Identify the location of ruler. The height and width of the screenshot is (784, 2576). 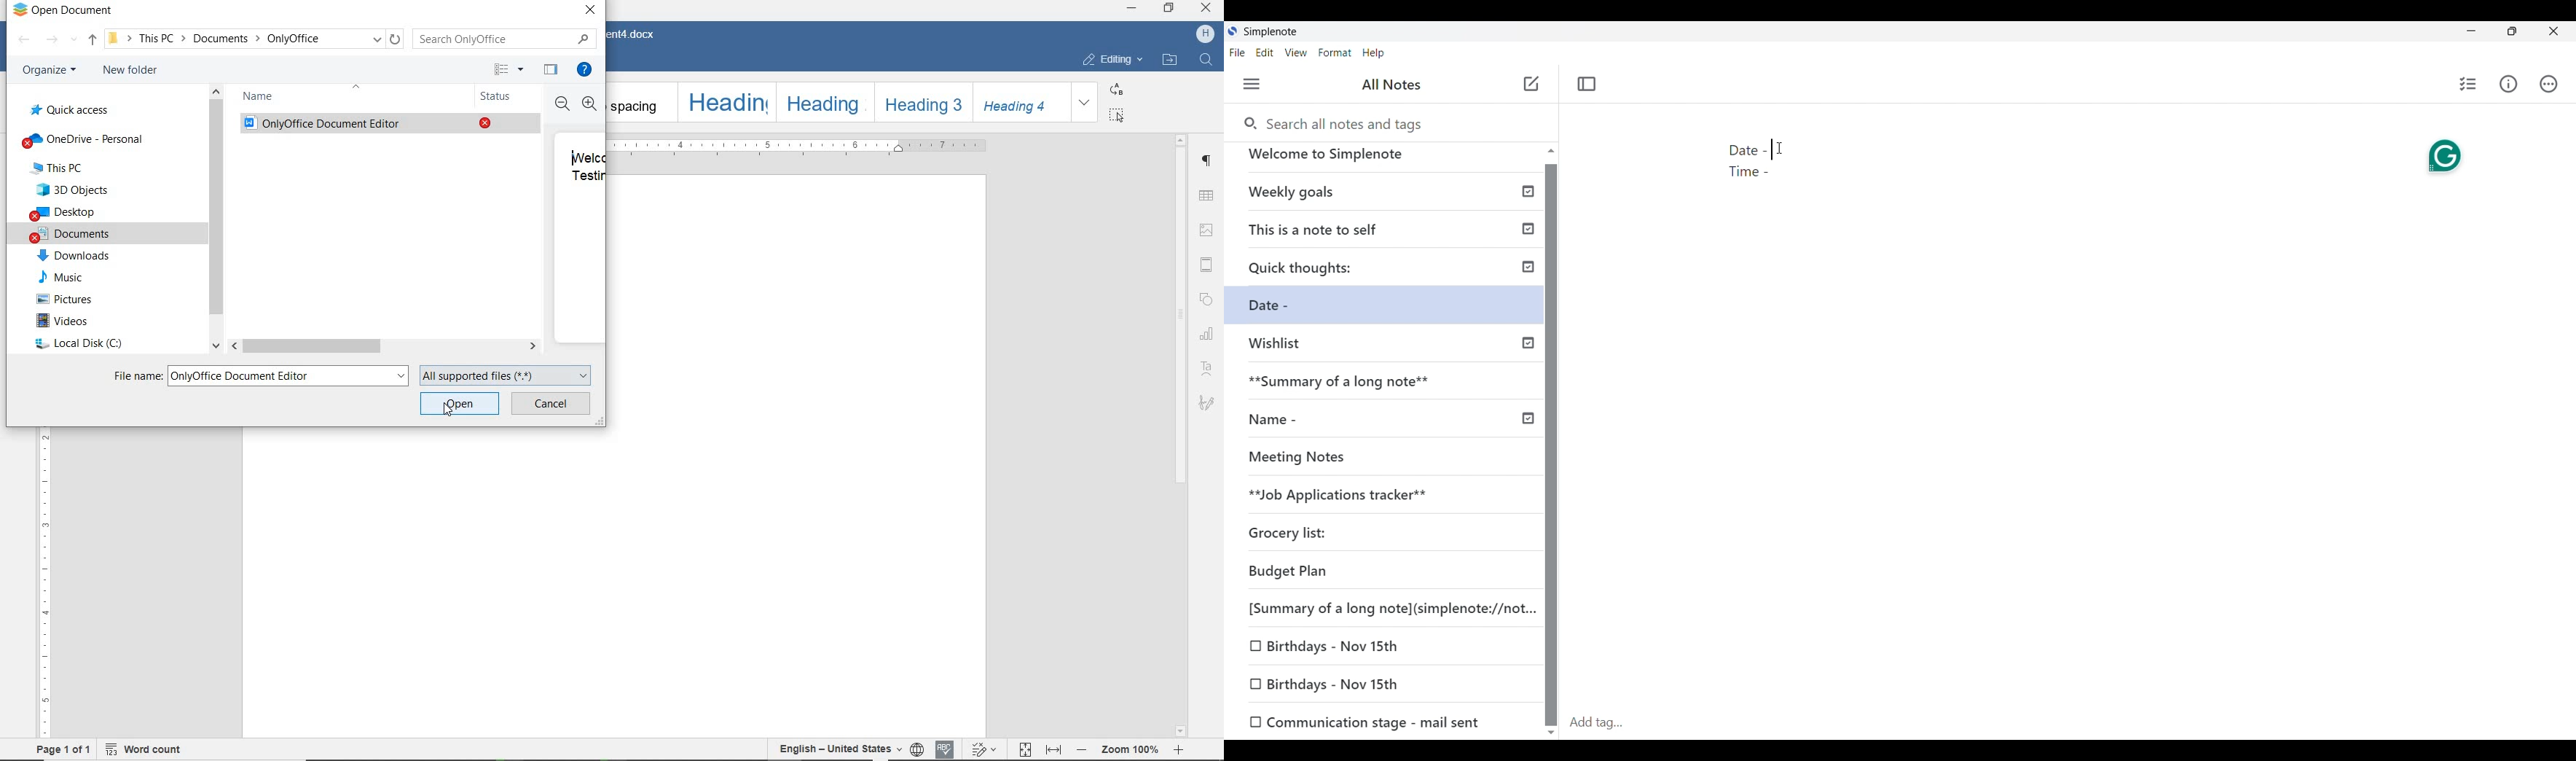
(44, 585).